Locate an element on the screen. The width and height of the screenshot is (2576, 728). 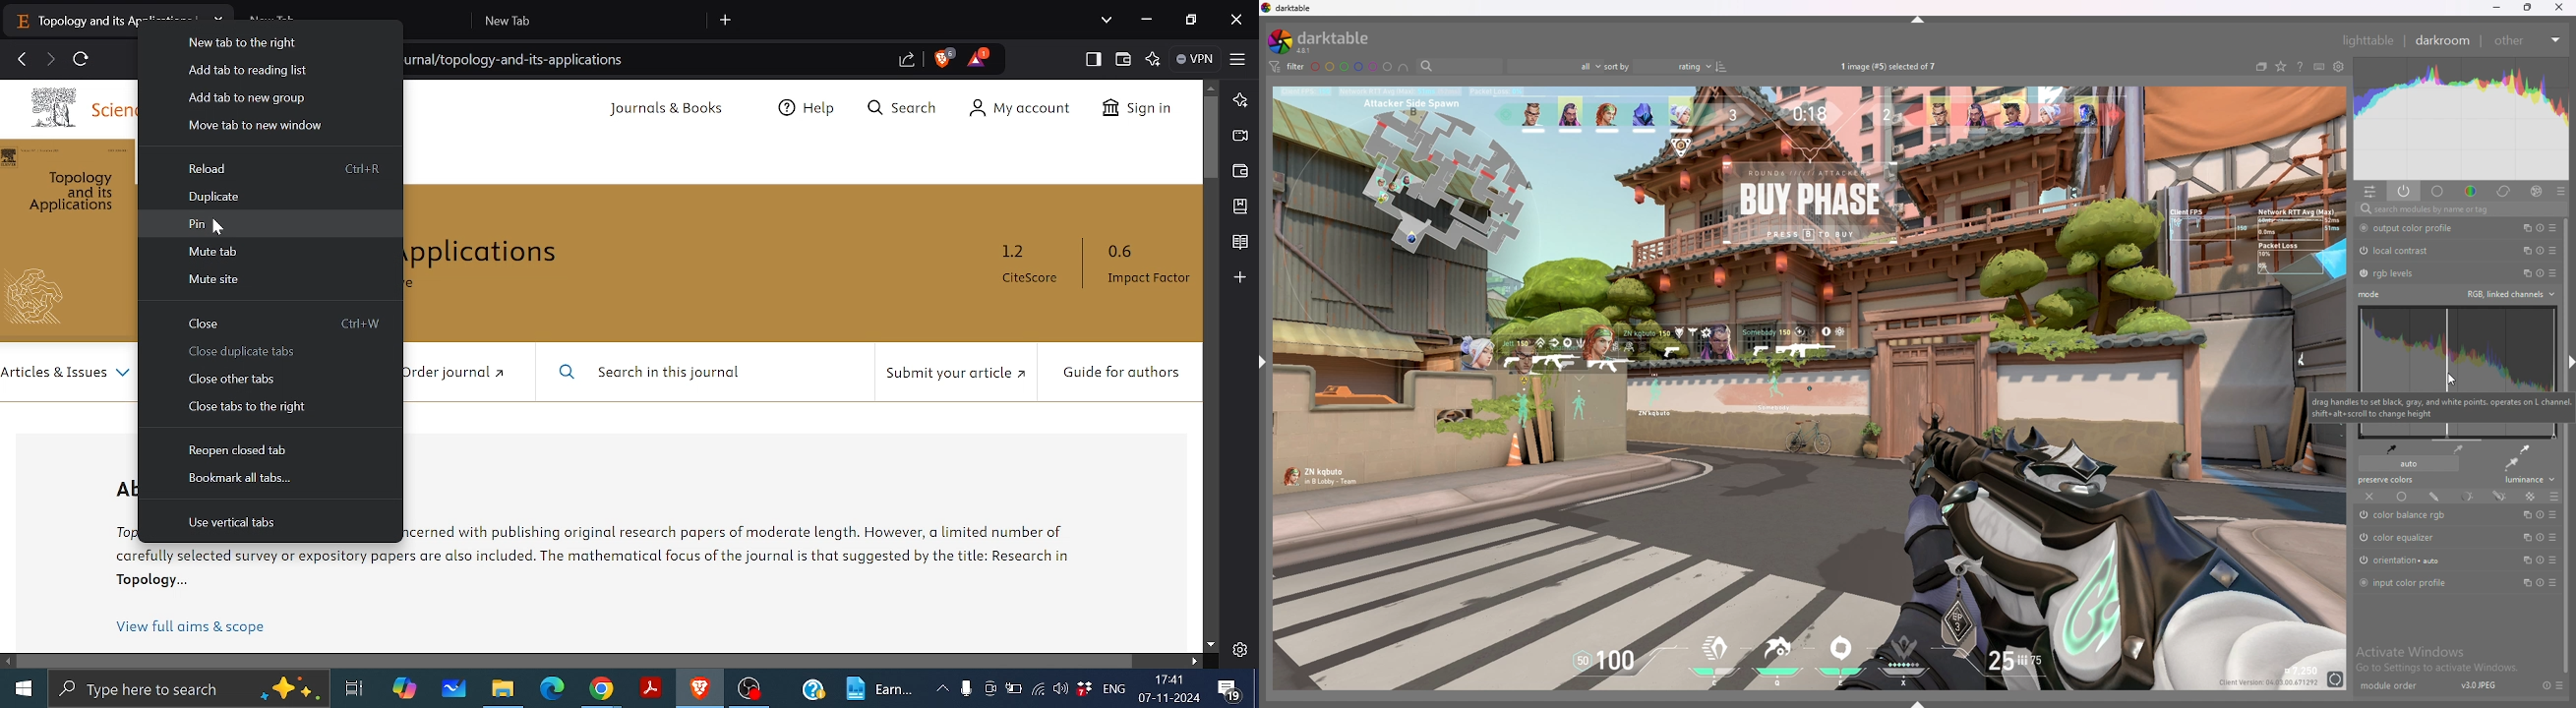
effect is located at coordinates (2533, 191).